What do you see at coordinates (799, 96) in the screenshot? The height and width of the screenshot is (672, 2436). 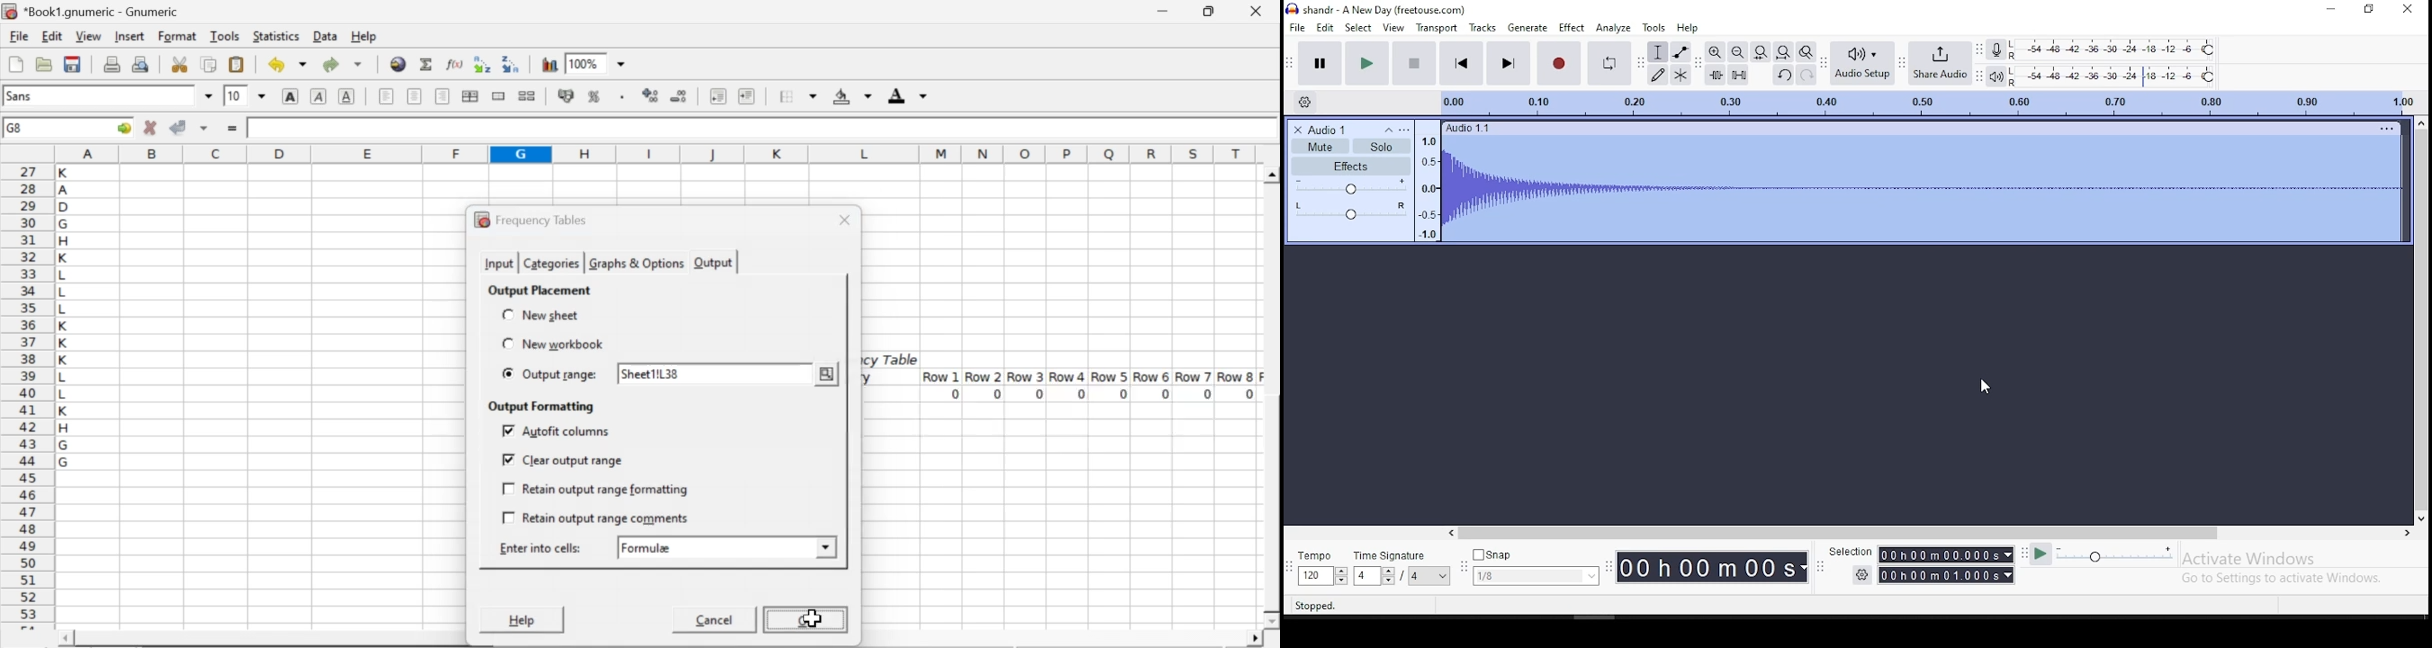 I see `borders` at bounding box center [799, 96].